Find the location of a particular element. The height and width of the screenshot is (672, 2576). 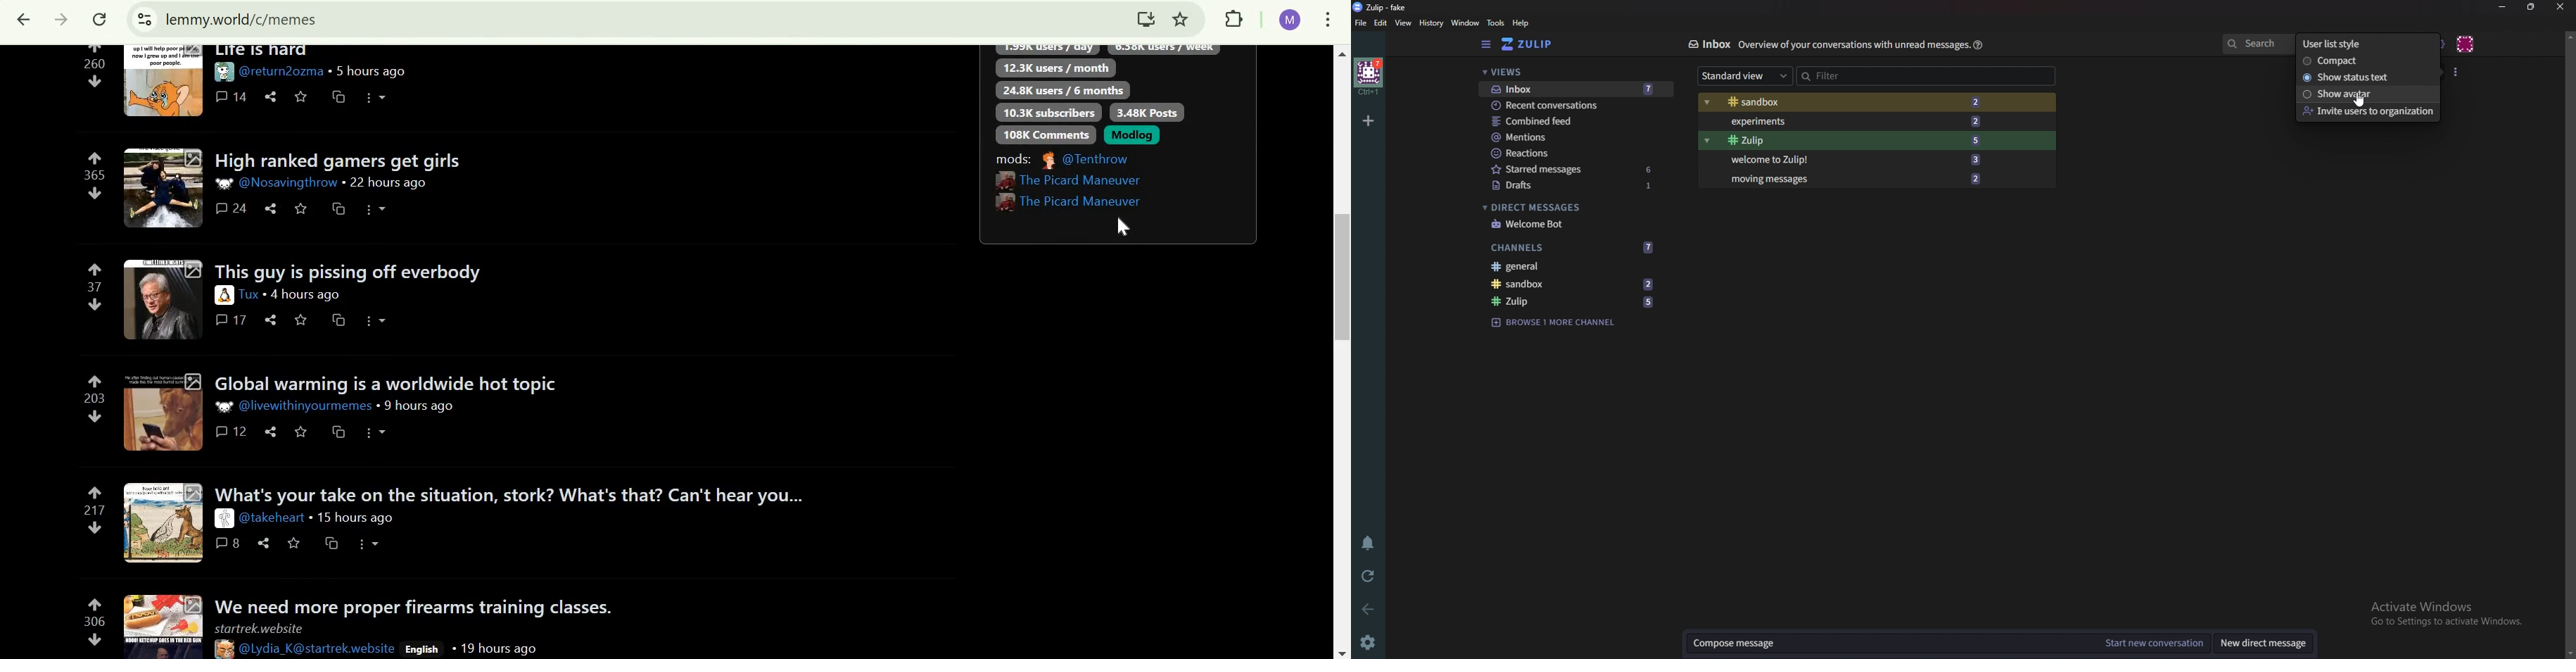

Tools is located at coordinates (1496, 23).